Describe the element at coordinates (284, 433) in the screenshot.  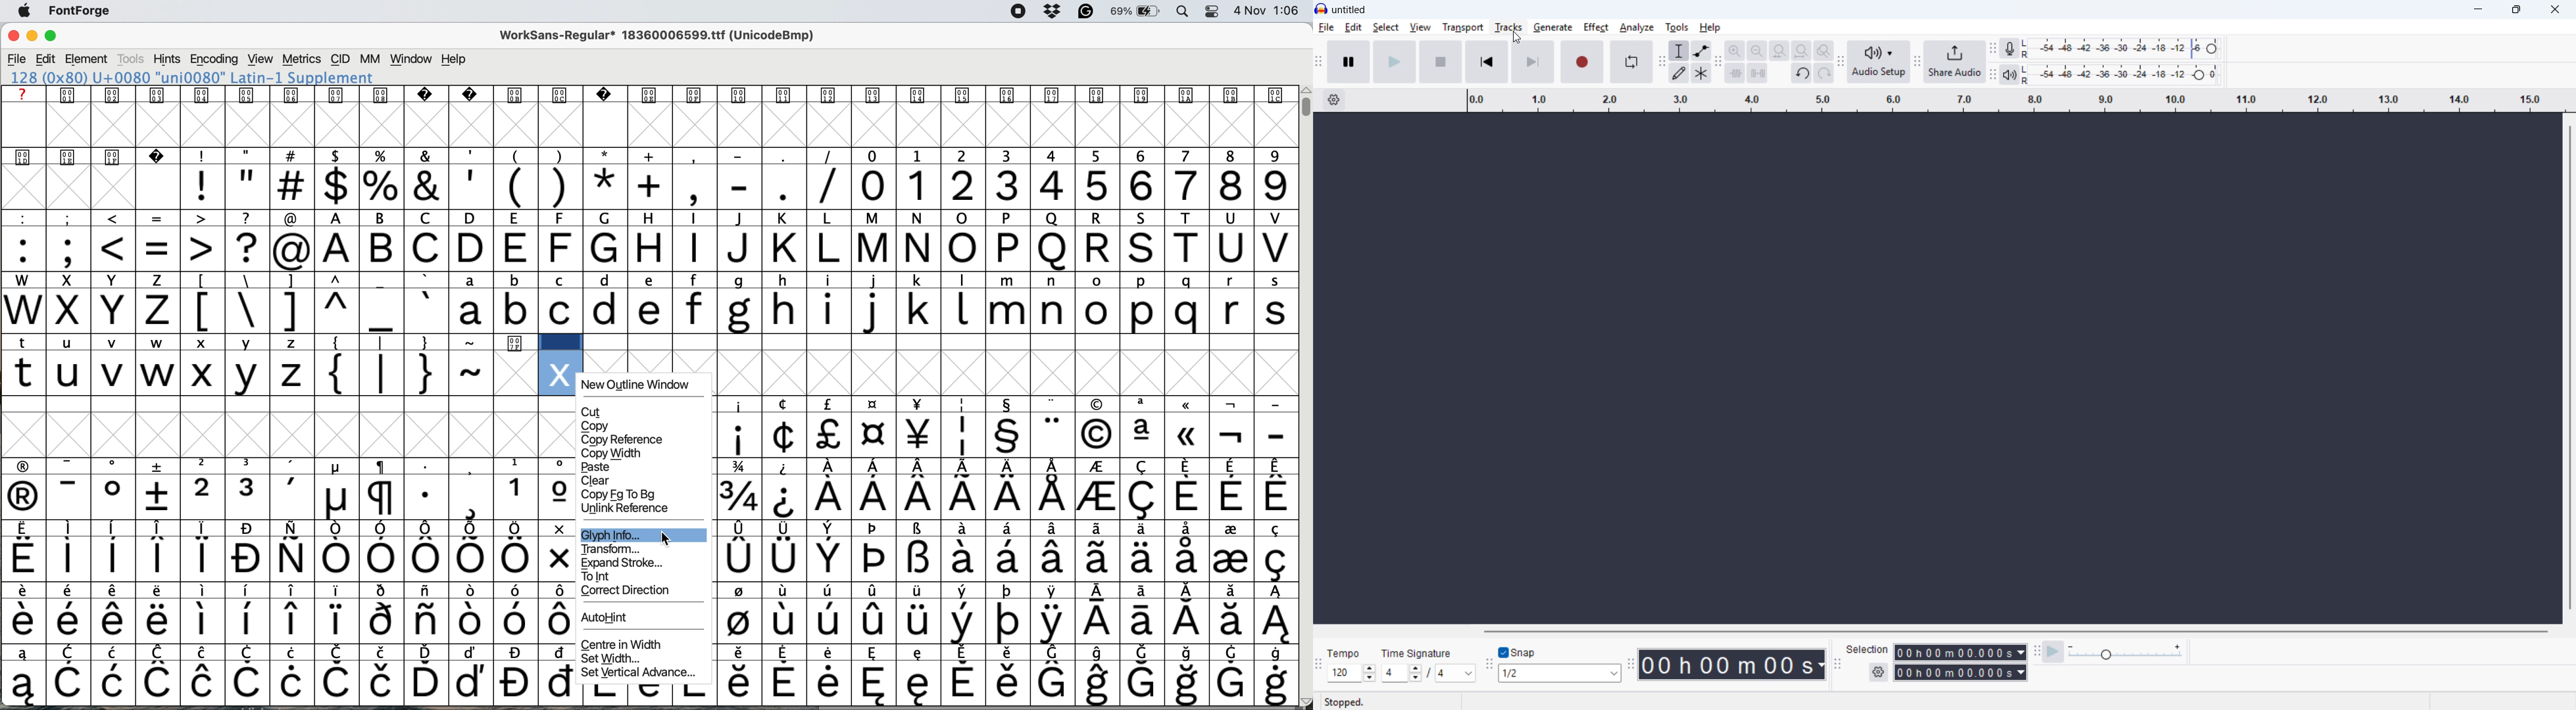
I see `glyph grid` at that location.